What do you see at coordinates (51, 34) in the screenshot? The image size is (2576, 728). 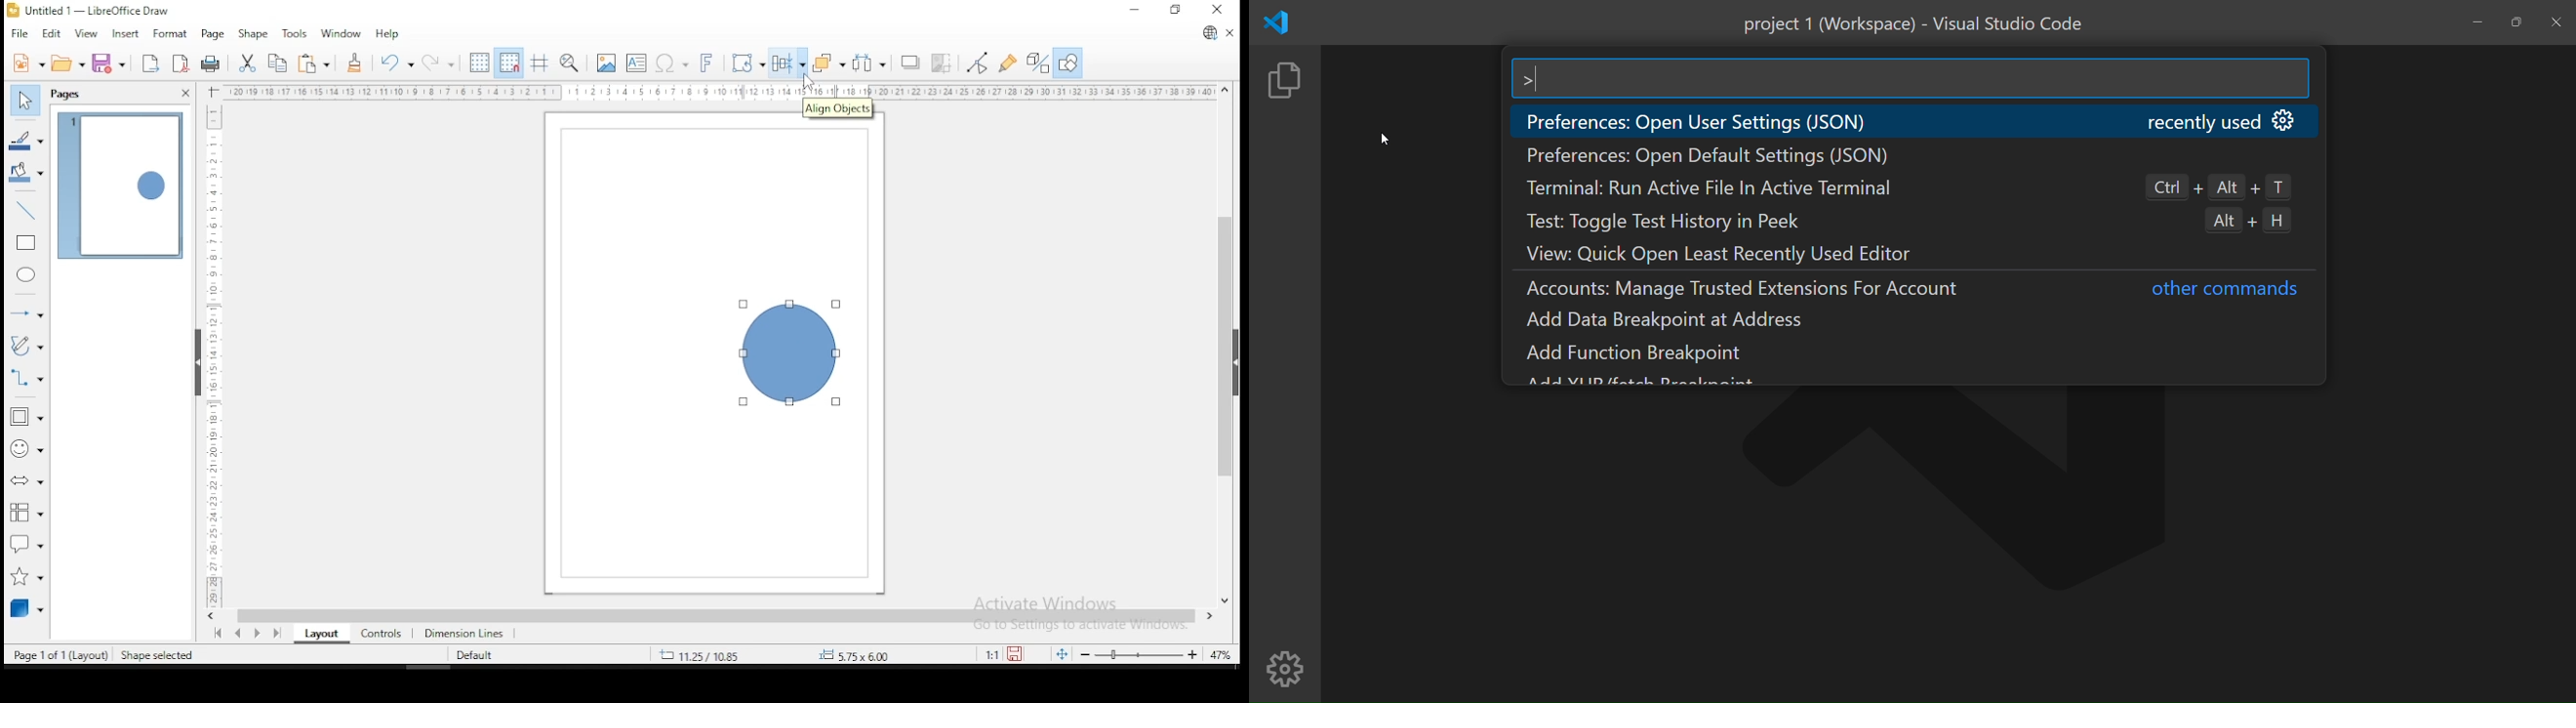 I see `edit` at bounding box center [51, 34].